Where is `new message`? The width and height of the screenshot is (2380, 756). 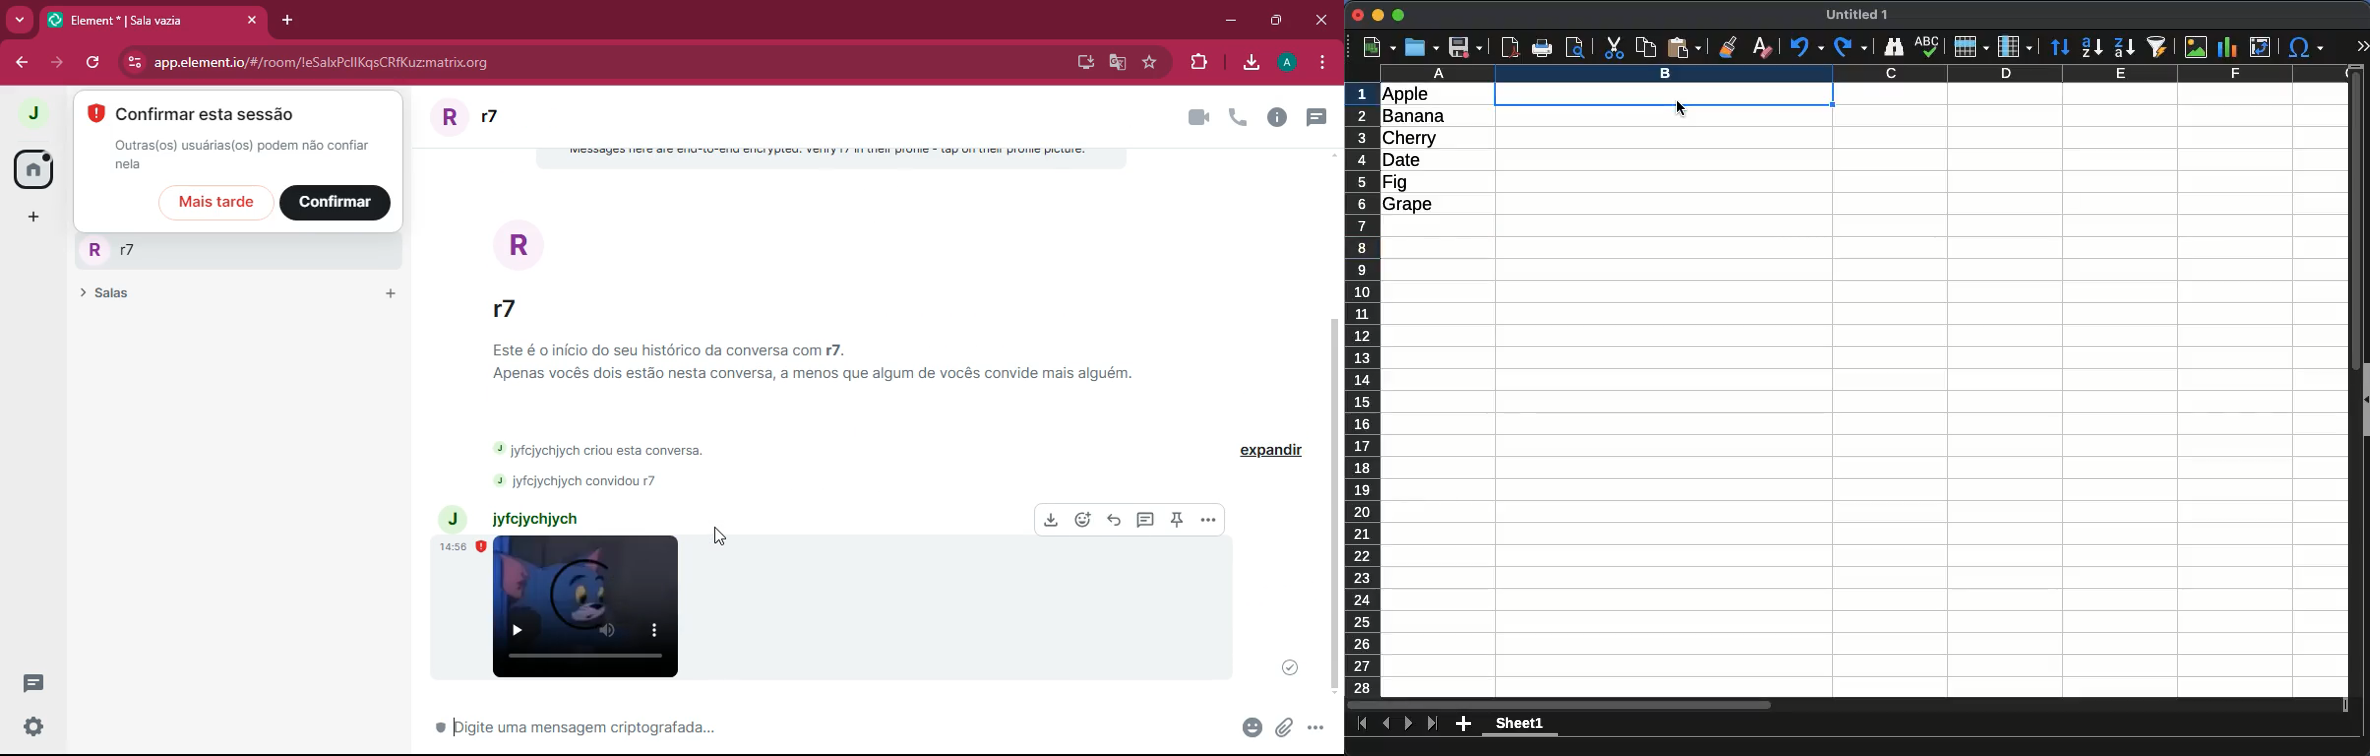 new message is located at coordinates (1238, 118).